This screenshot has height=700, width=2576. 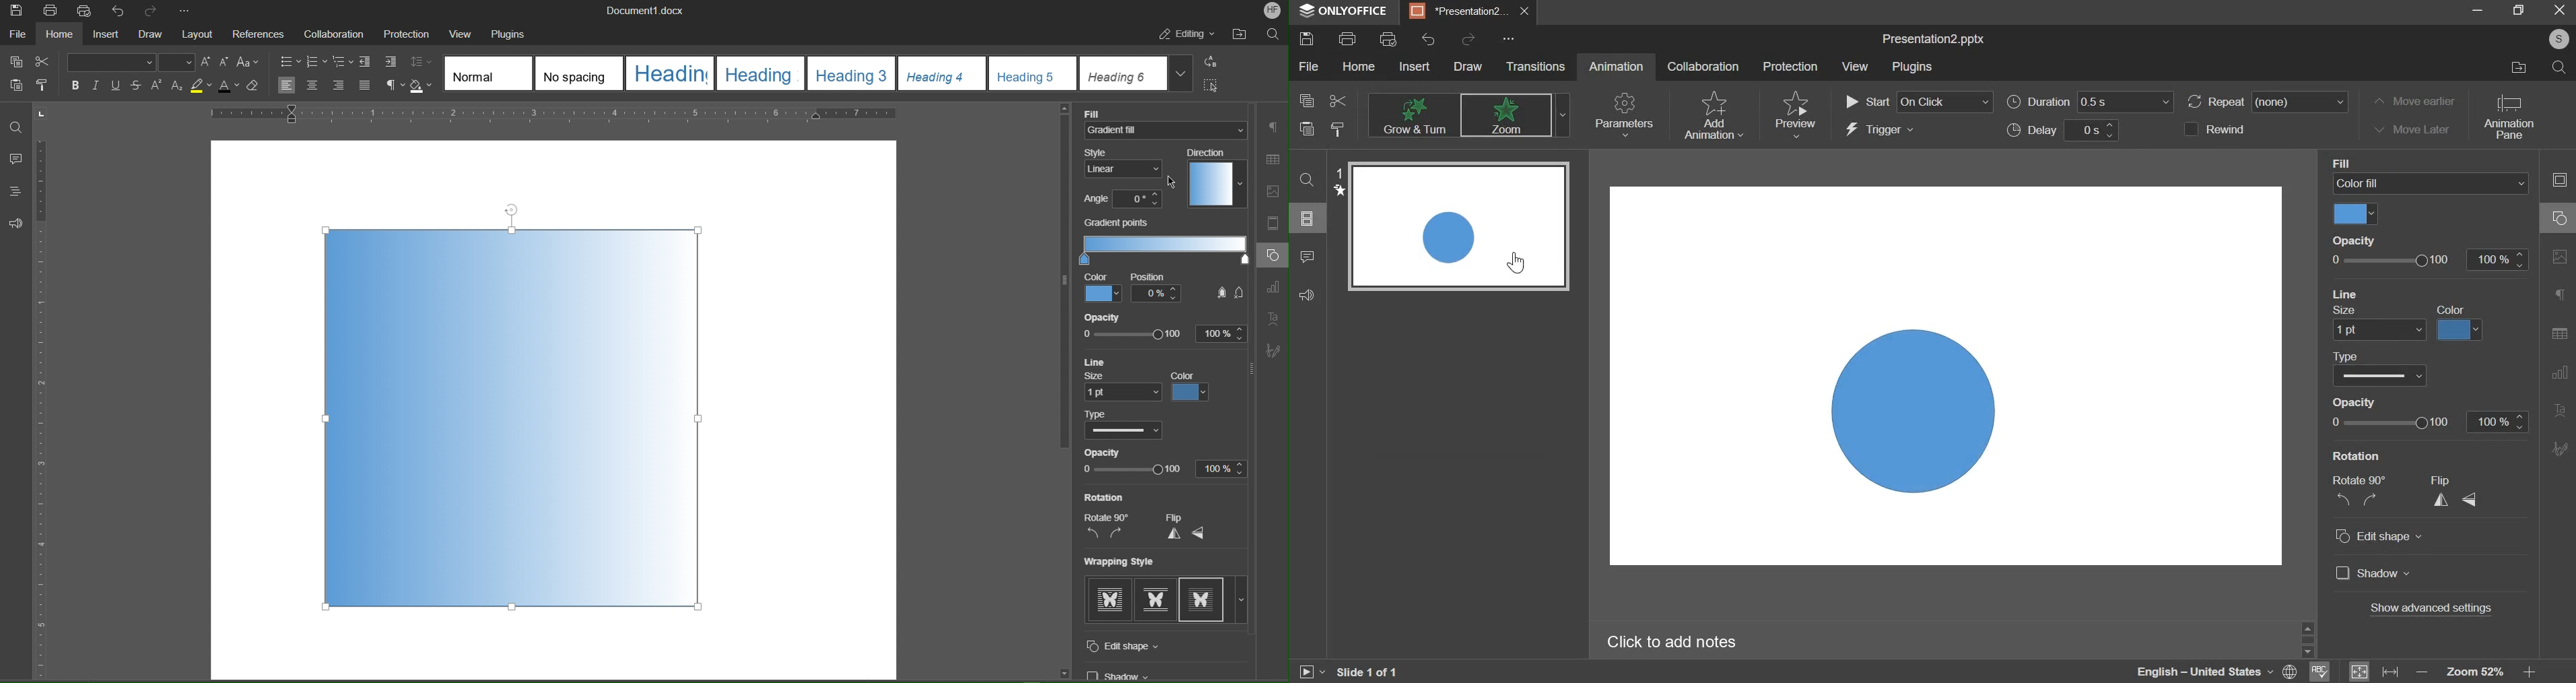 What do you see at coordinates (2430, 421) in the screenshot?
I see `opacity` at bounding box center [2430, 421].